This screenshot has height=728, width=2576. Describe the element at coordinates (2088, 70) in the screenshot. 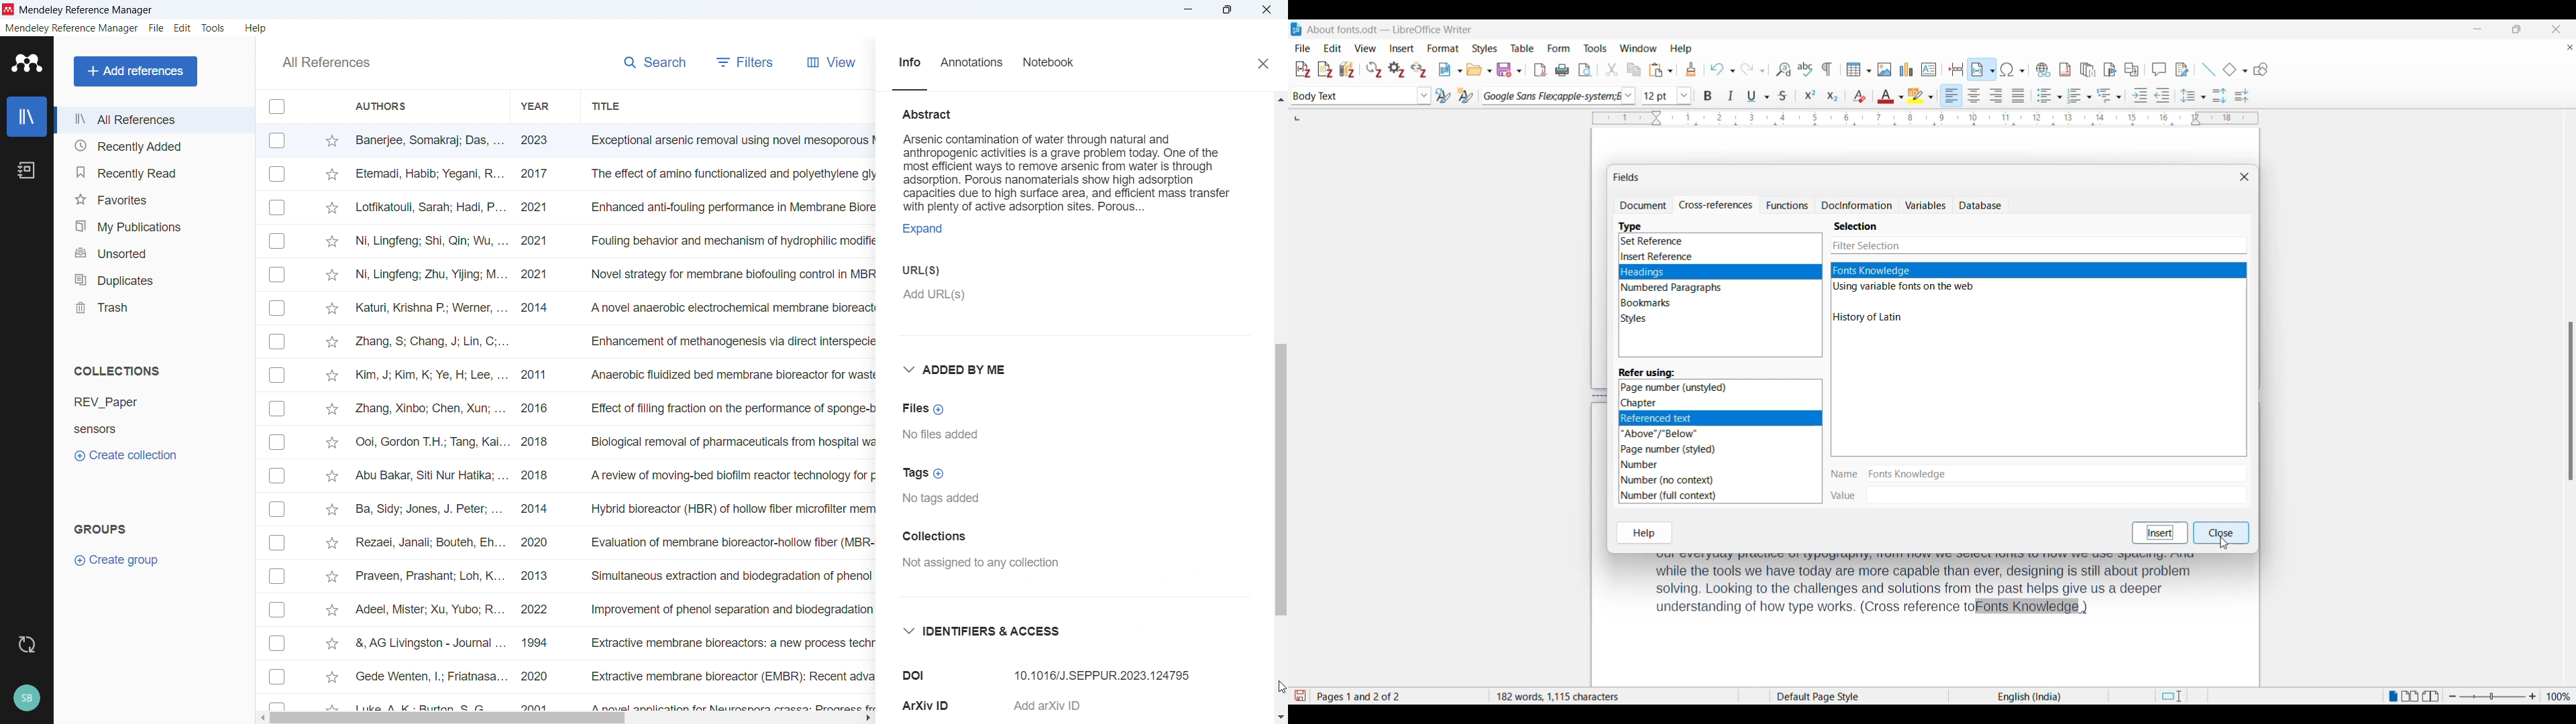

I see `Insert endnote` at that location.